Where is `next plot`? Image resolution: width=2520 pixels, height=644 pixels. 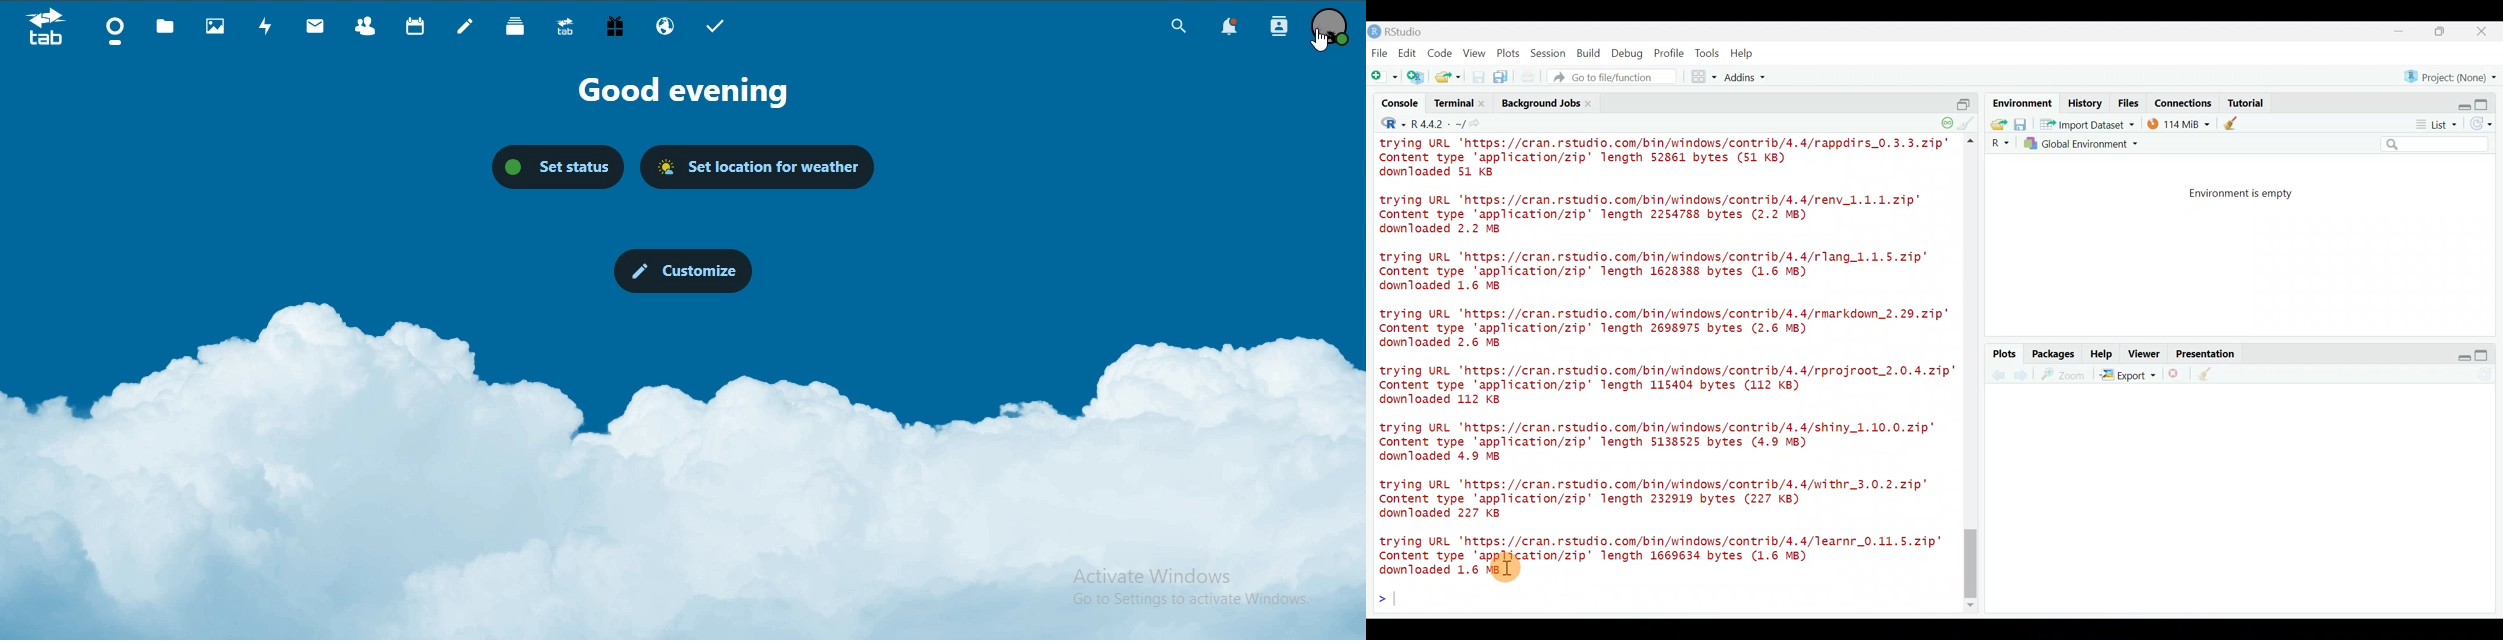 next plot is located at coordinates (1998, 375).